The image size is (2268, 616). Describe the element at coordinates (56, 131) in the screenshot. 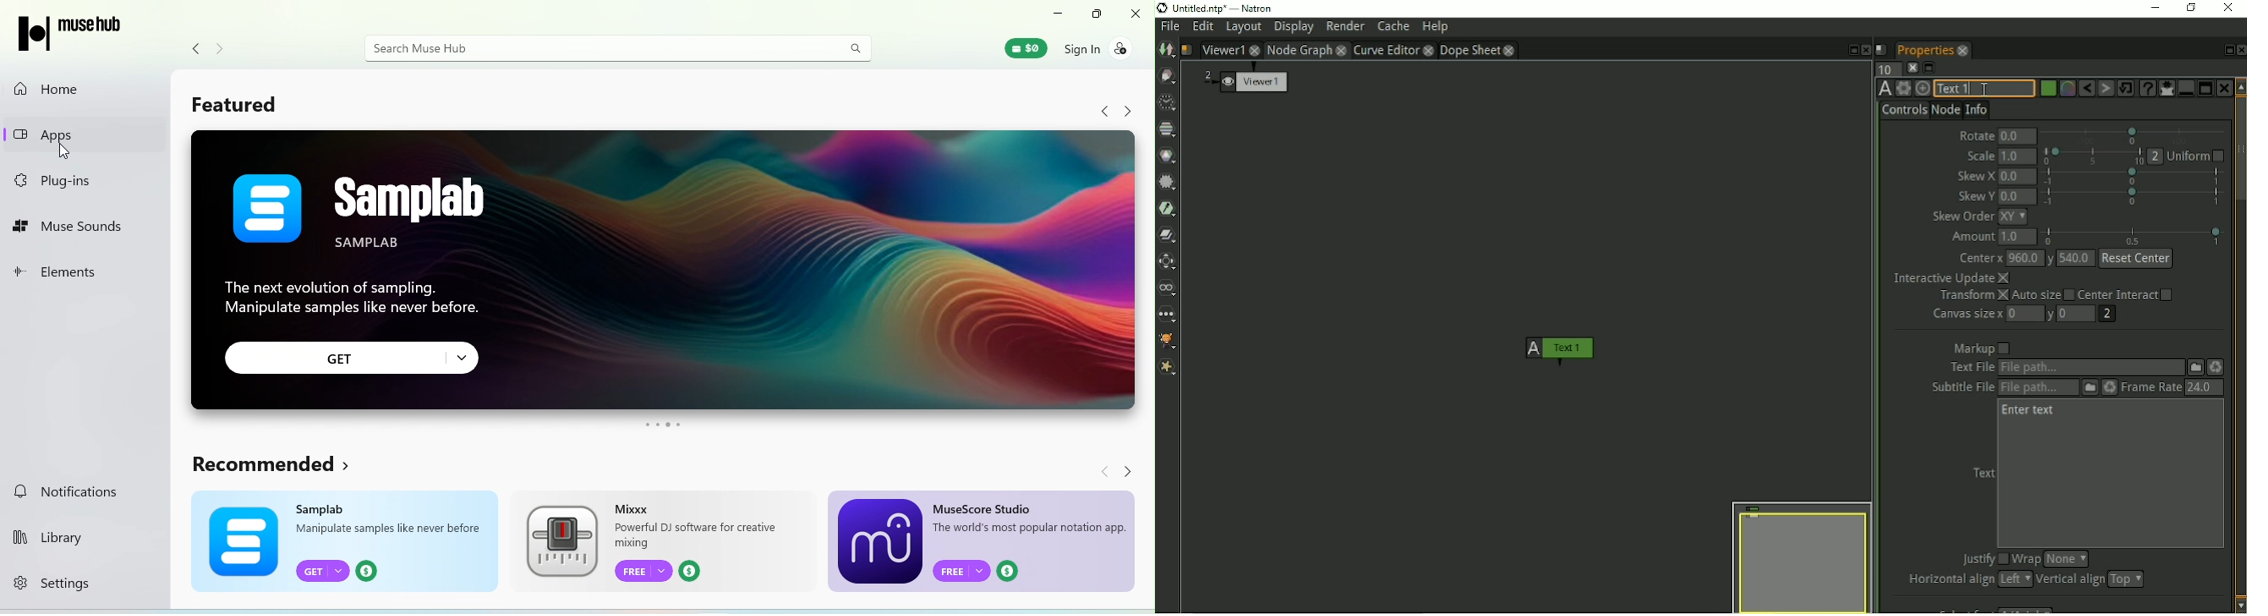

I see `Apps tab` at that location.